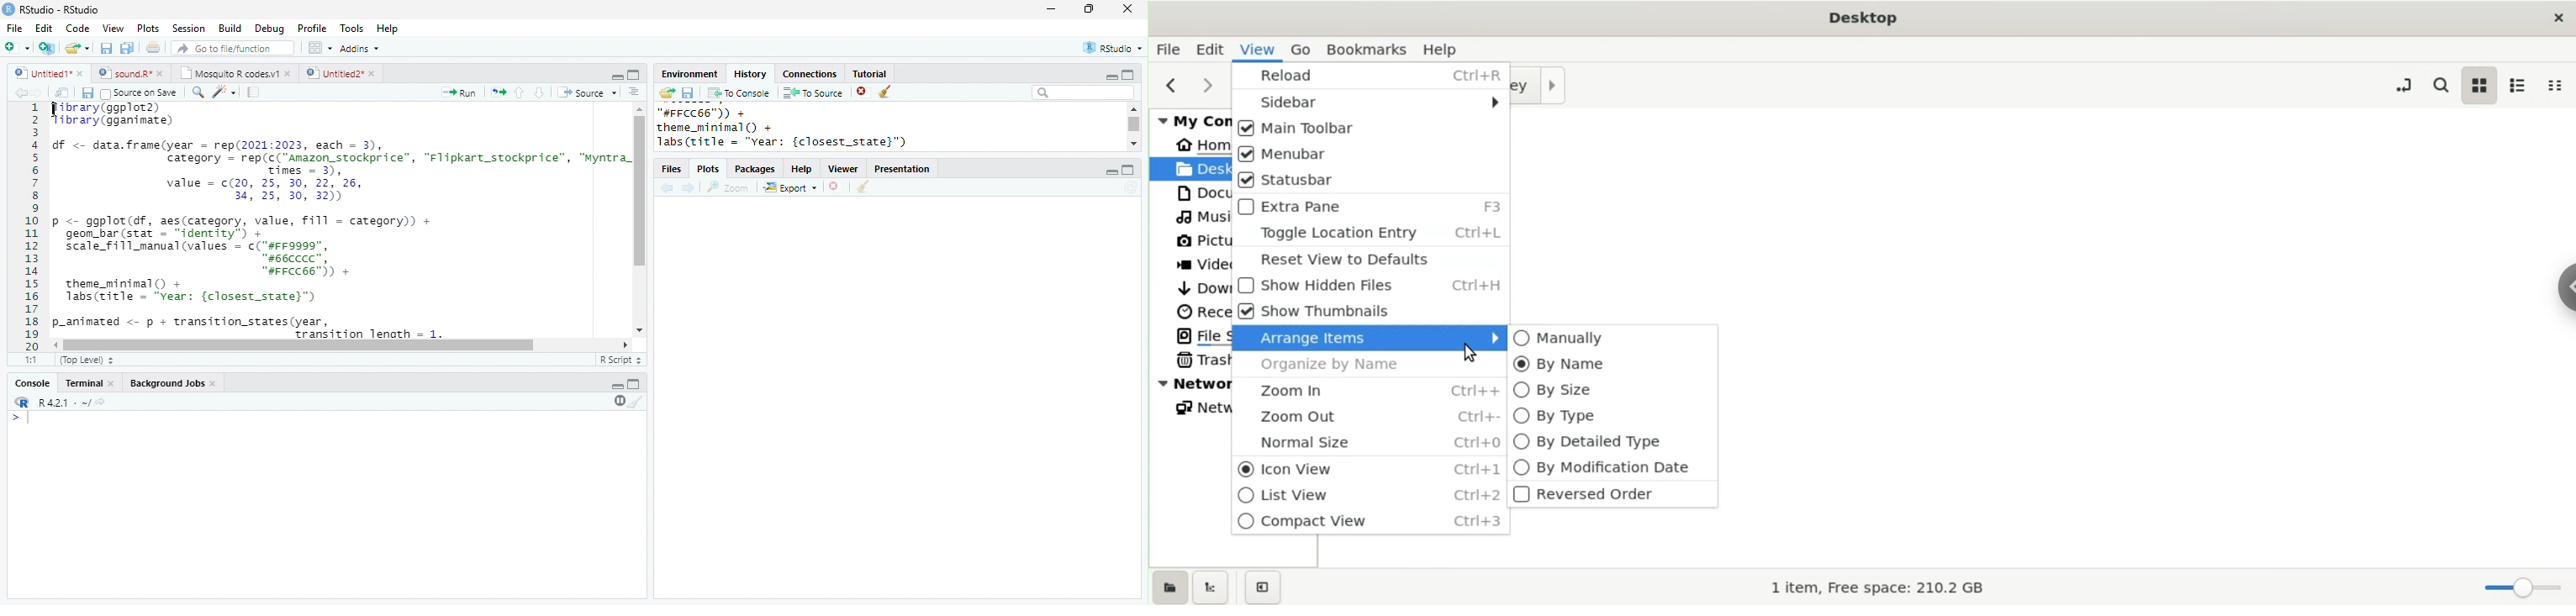 This screenshot has height=616, width=2576. What do you see at coordinates (728, 187) in the screenshot?
I see `Zoom` at bounding box center [728, 187].